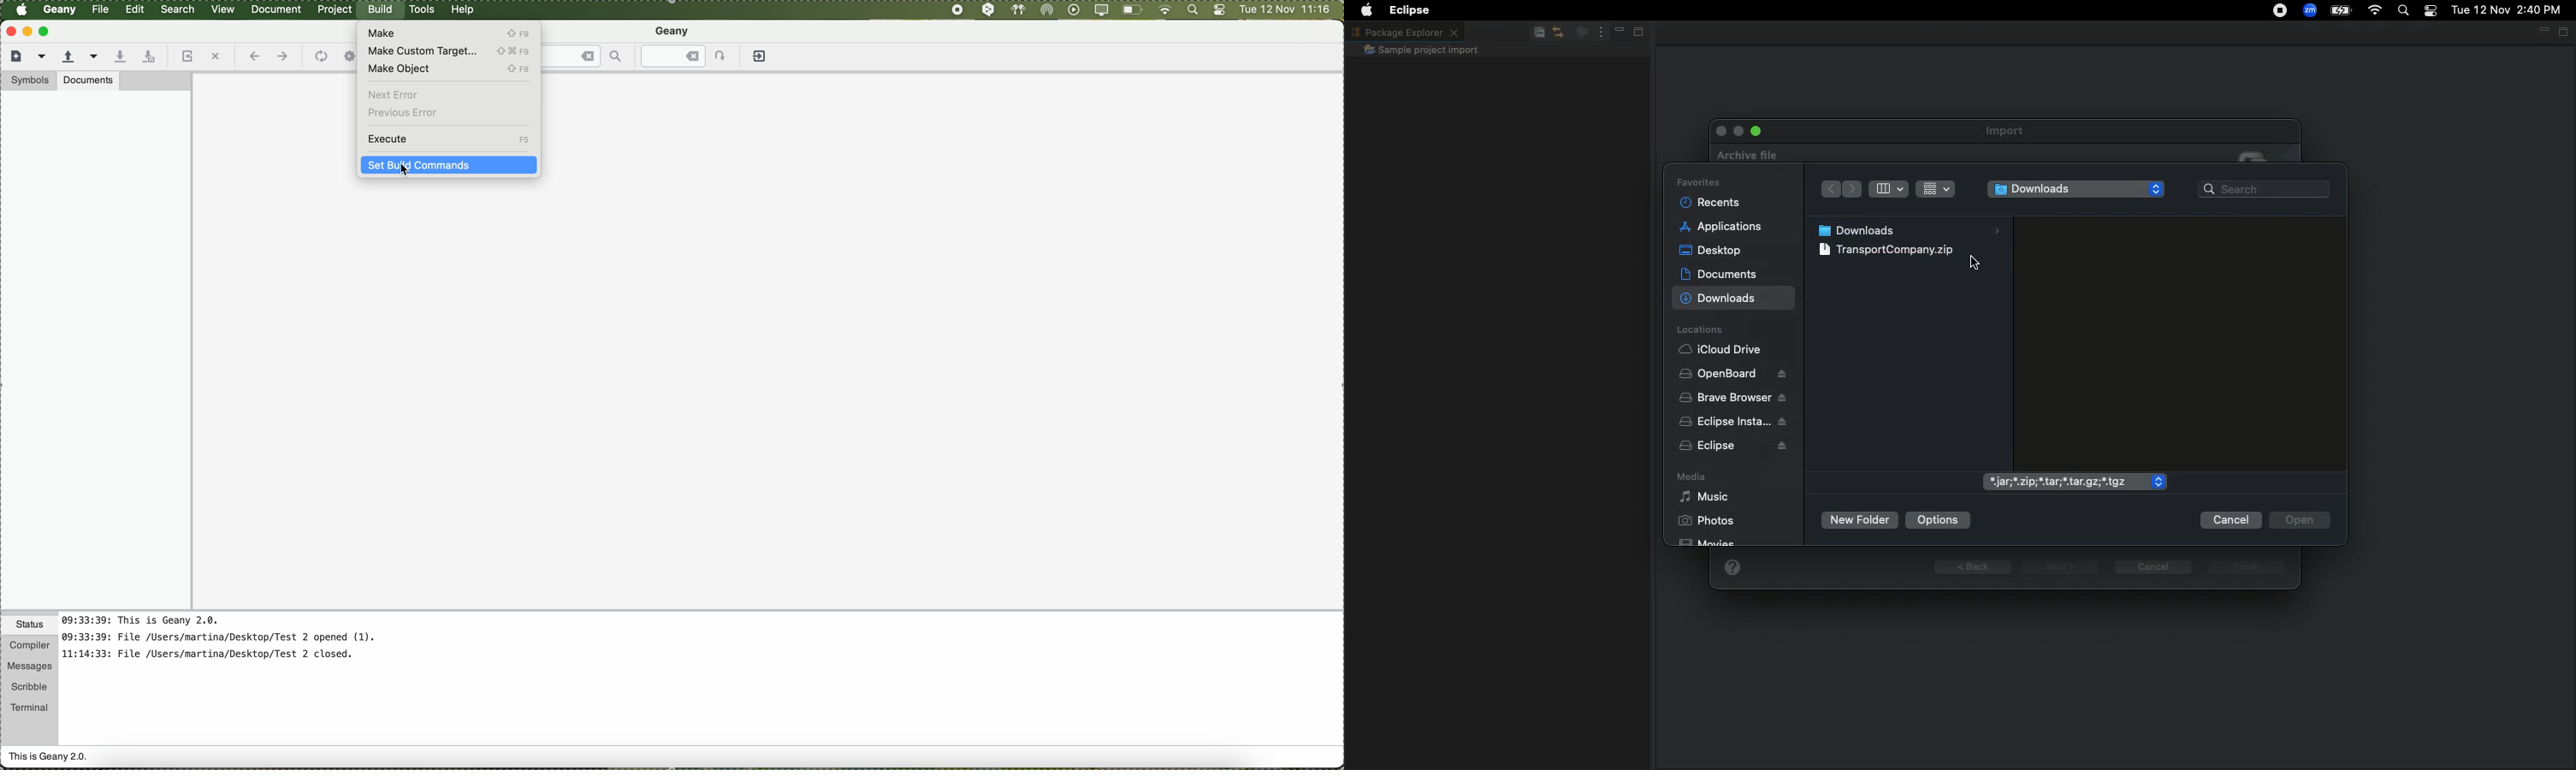 This screenshot has height=784, width=2576. What do you see at coordinates (1720, 274) in the screenshot?
I see `Documents` at bounding box center [1720, 274].